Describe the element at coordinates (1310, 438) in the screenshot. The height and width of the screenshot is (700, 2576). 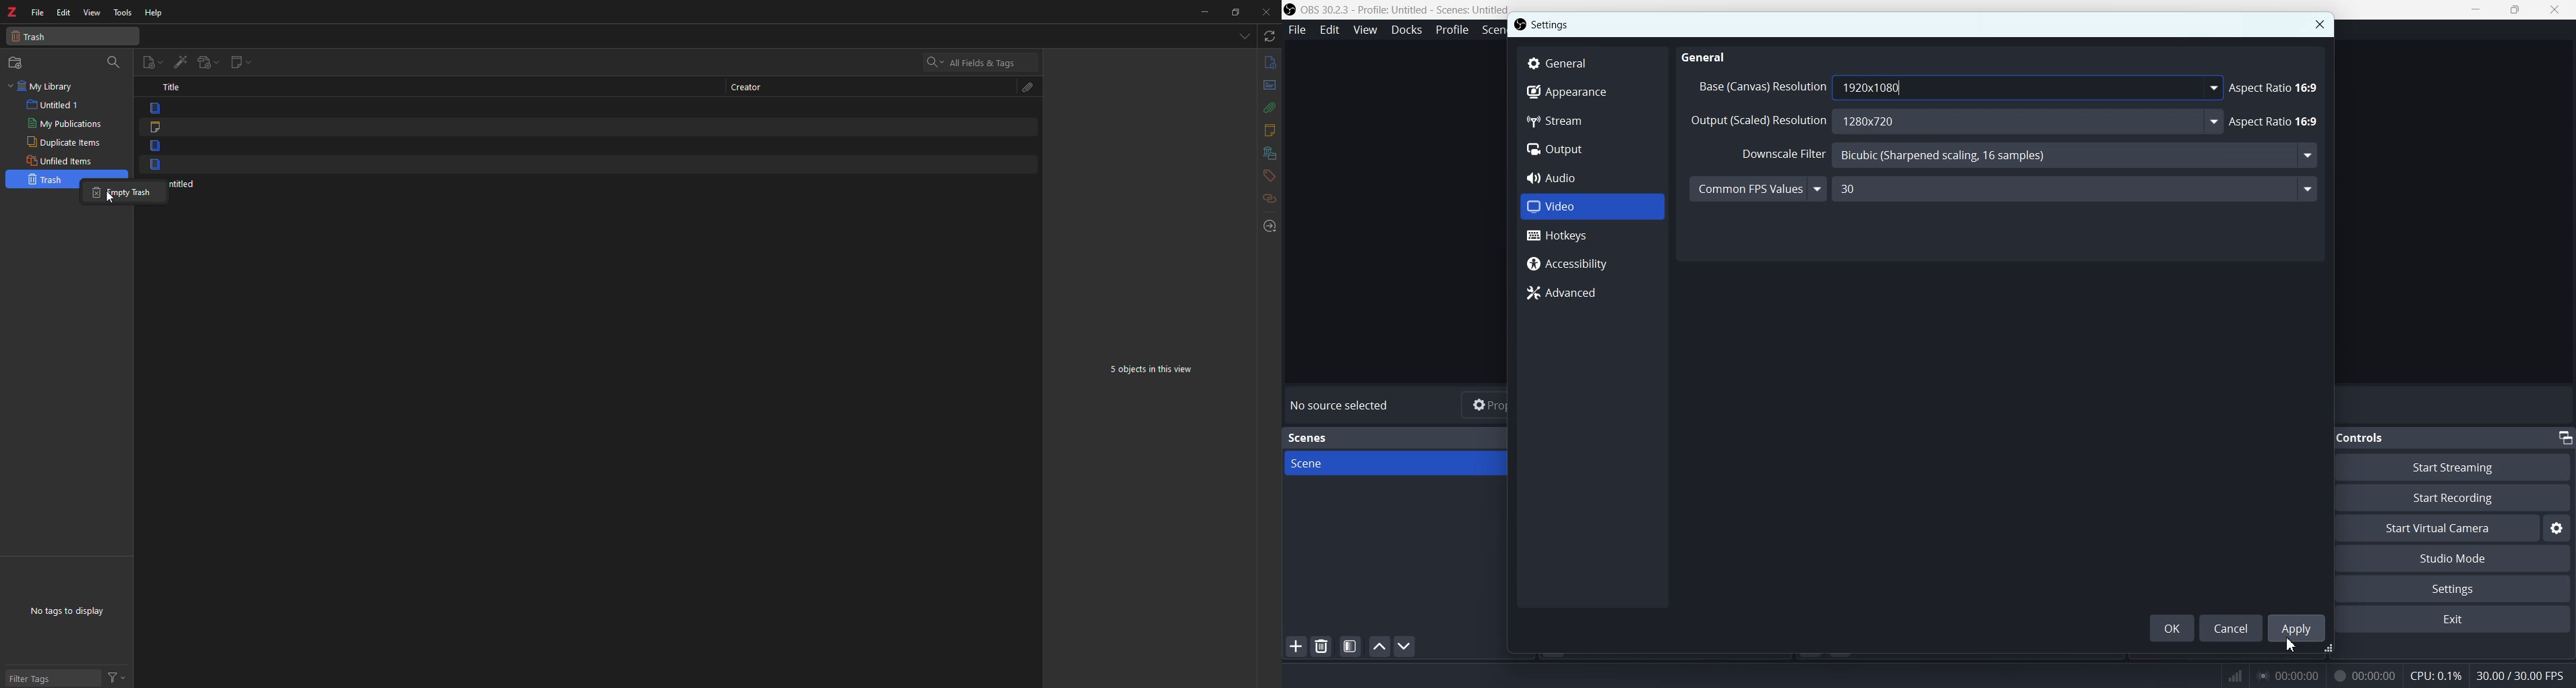
I see `Text` at that location.